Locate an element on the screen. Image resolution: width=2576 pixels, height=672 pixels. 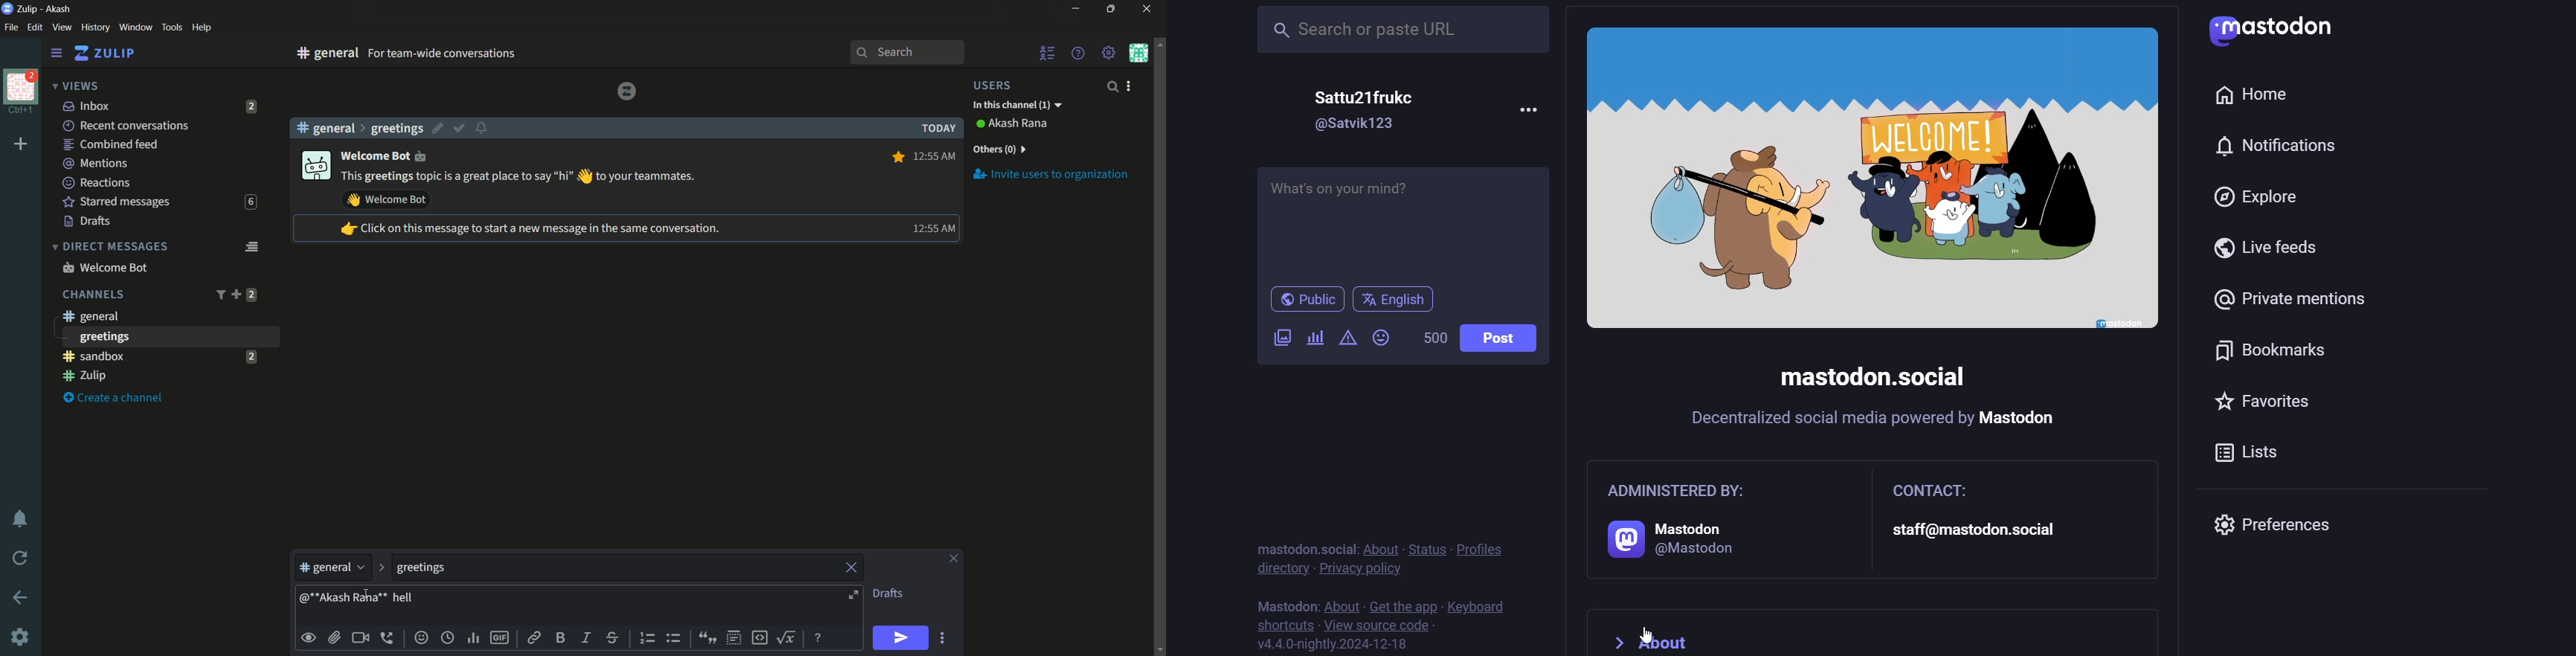
get the app is located at coordinates (1403, 604).